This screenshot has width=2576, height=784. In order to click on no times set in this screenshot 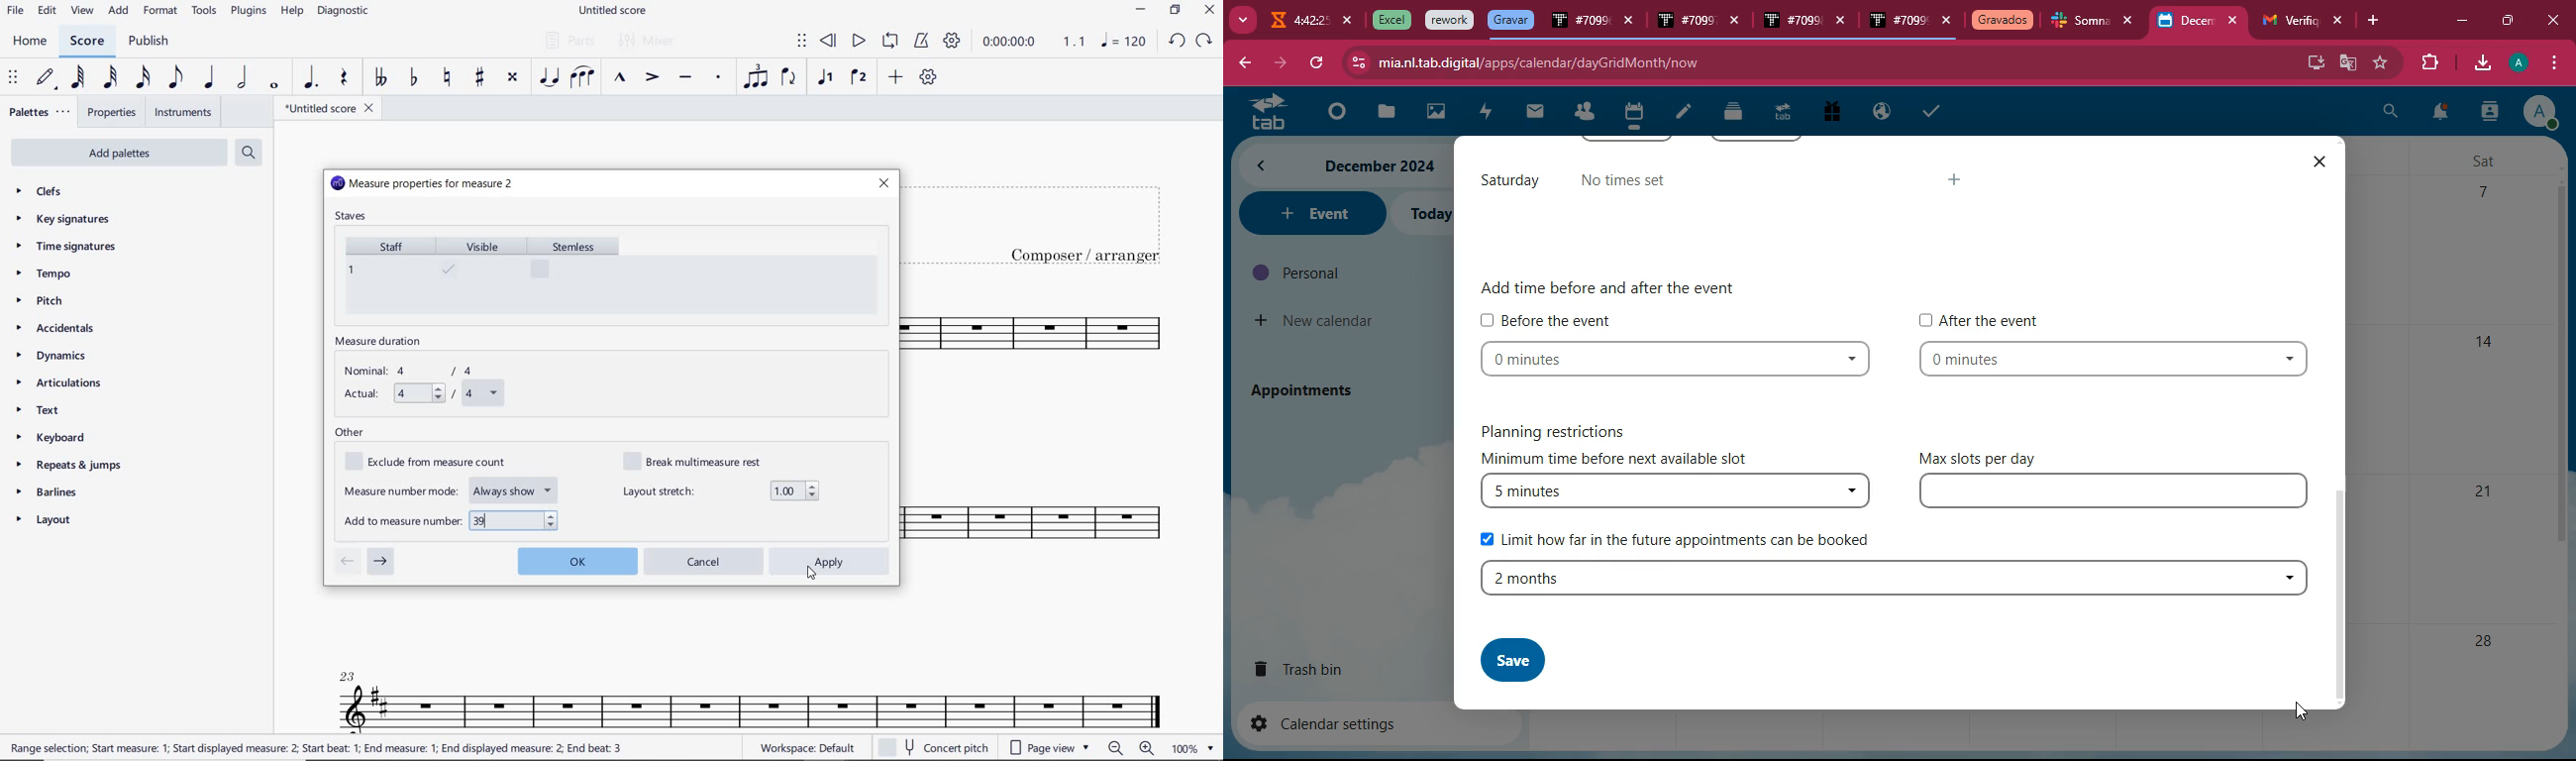, I will do `click(1640, 183)`.